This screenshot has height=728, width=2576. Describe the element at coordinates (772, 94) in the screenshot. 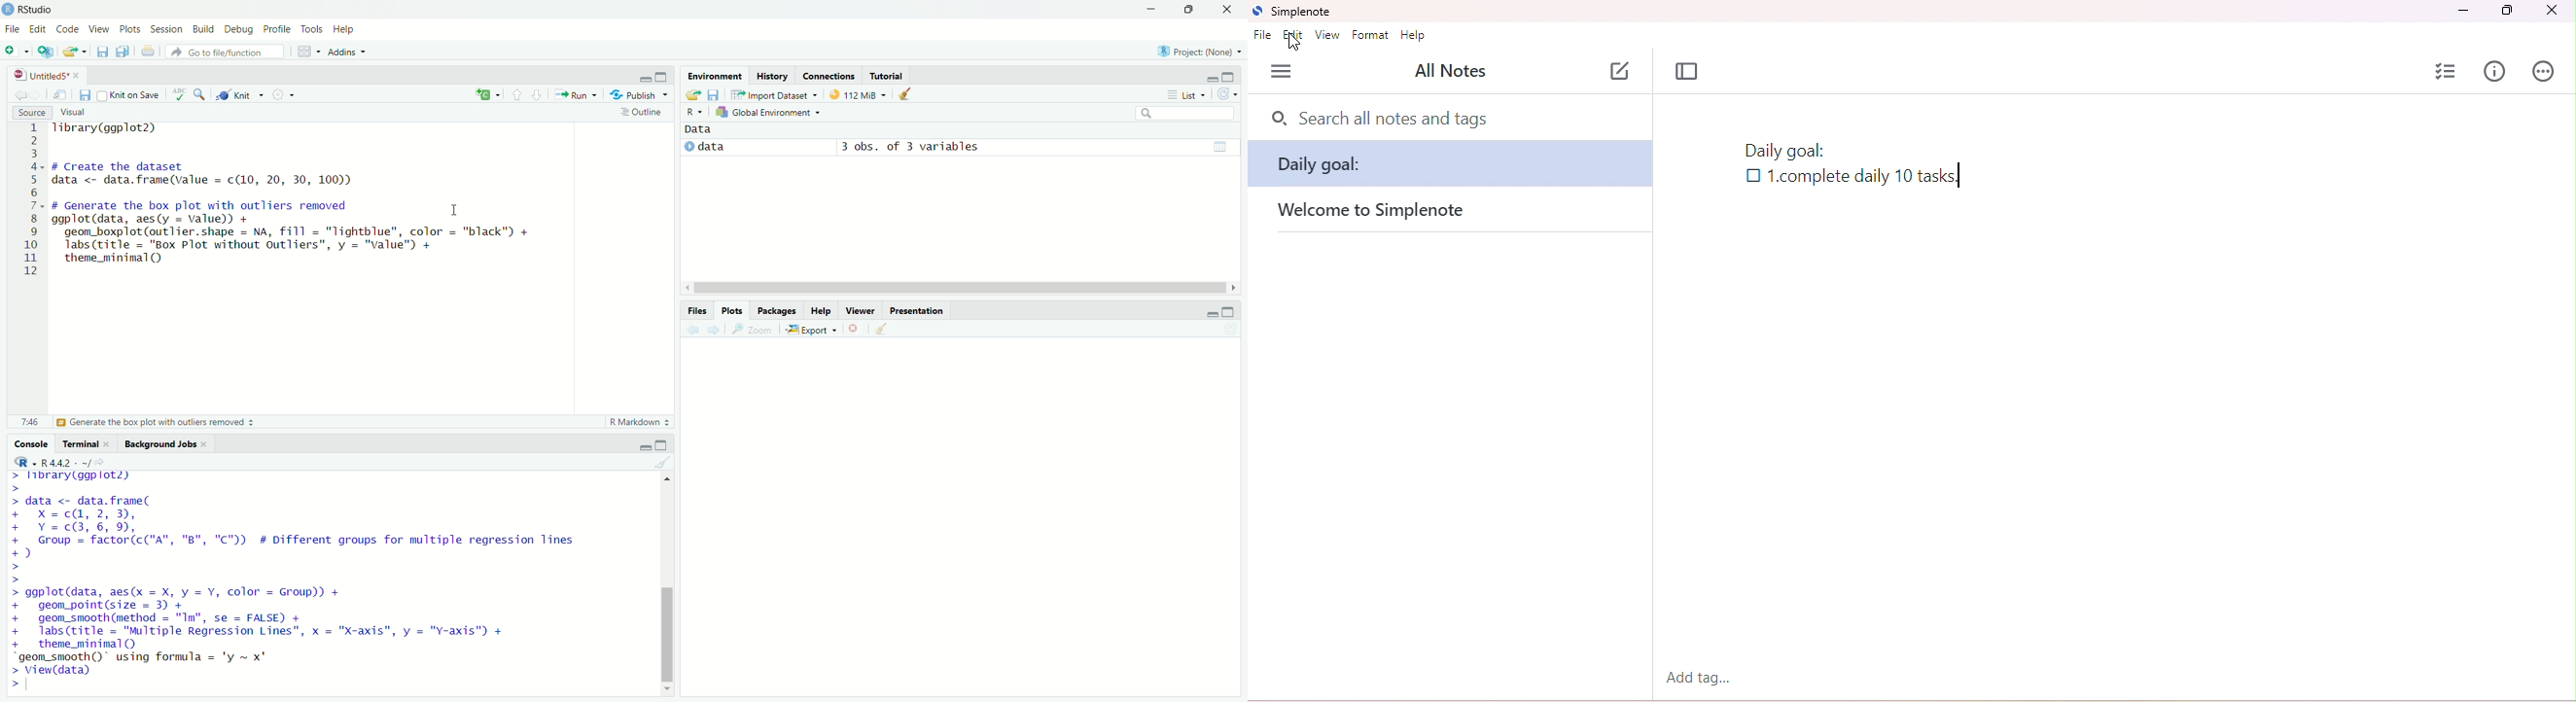

I see `import Dataset` at that location.